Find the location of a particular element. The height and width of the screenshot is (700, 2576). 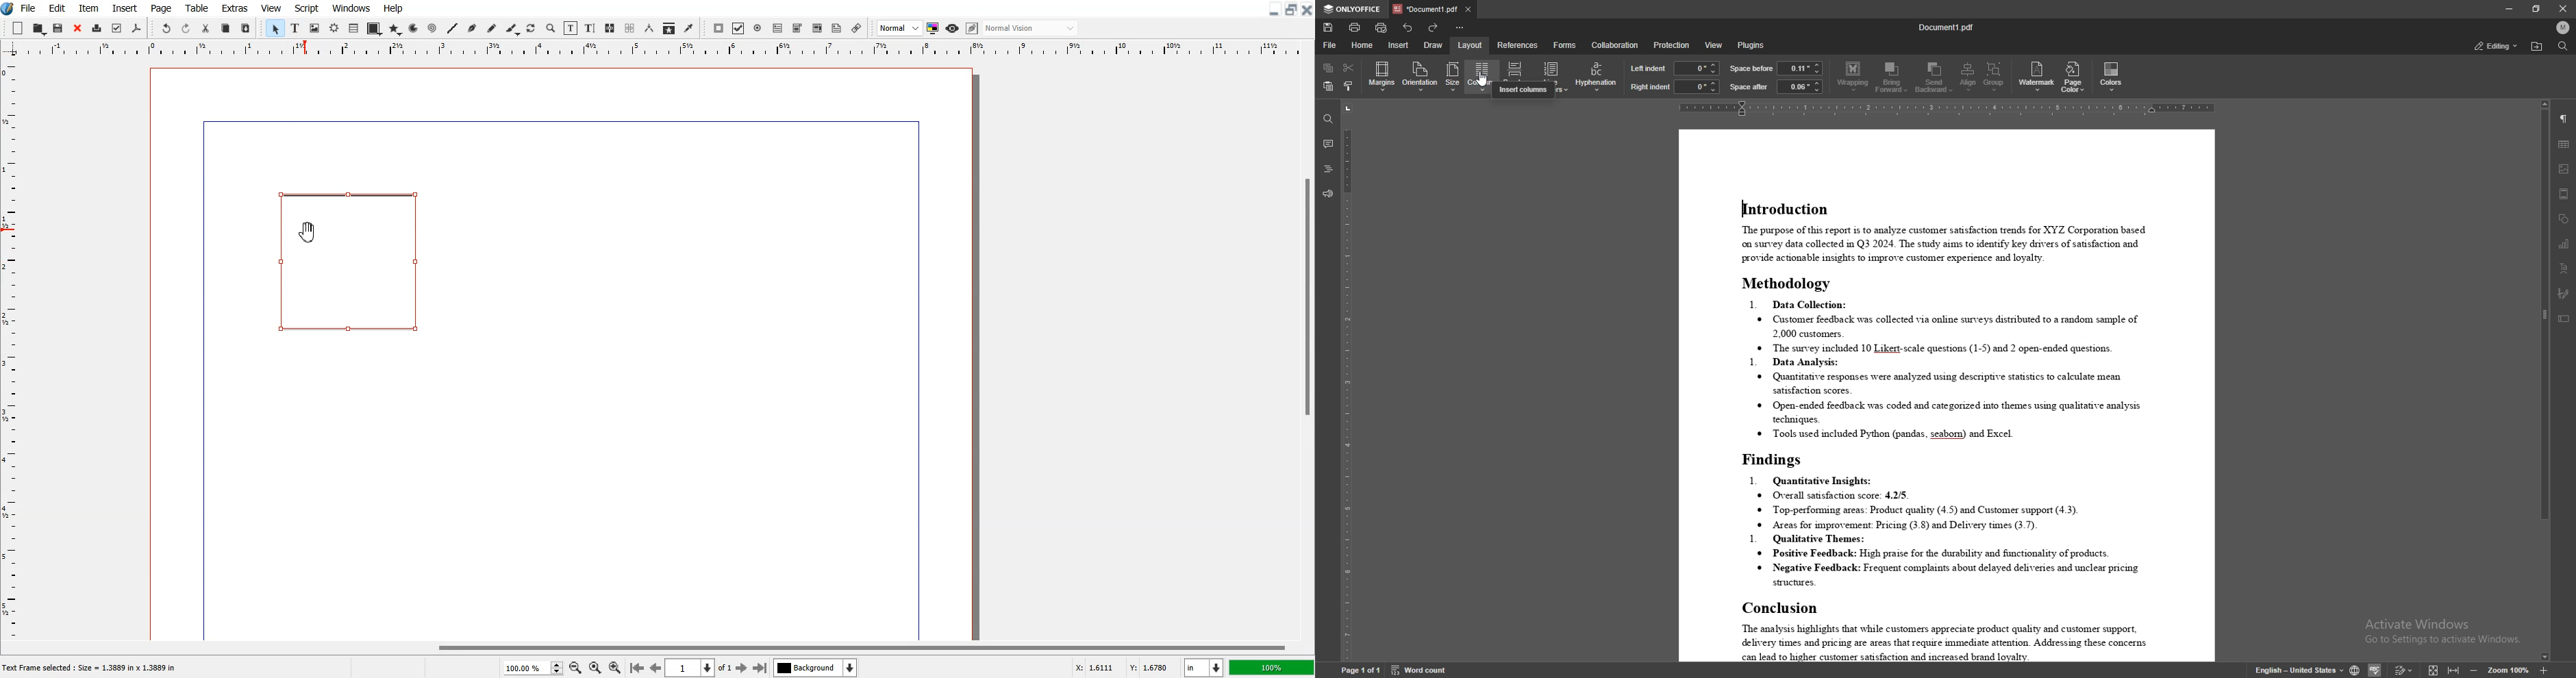

margin is located at coordinates (554, 119).